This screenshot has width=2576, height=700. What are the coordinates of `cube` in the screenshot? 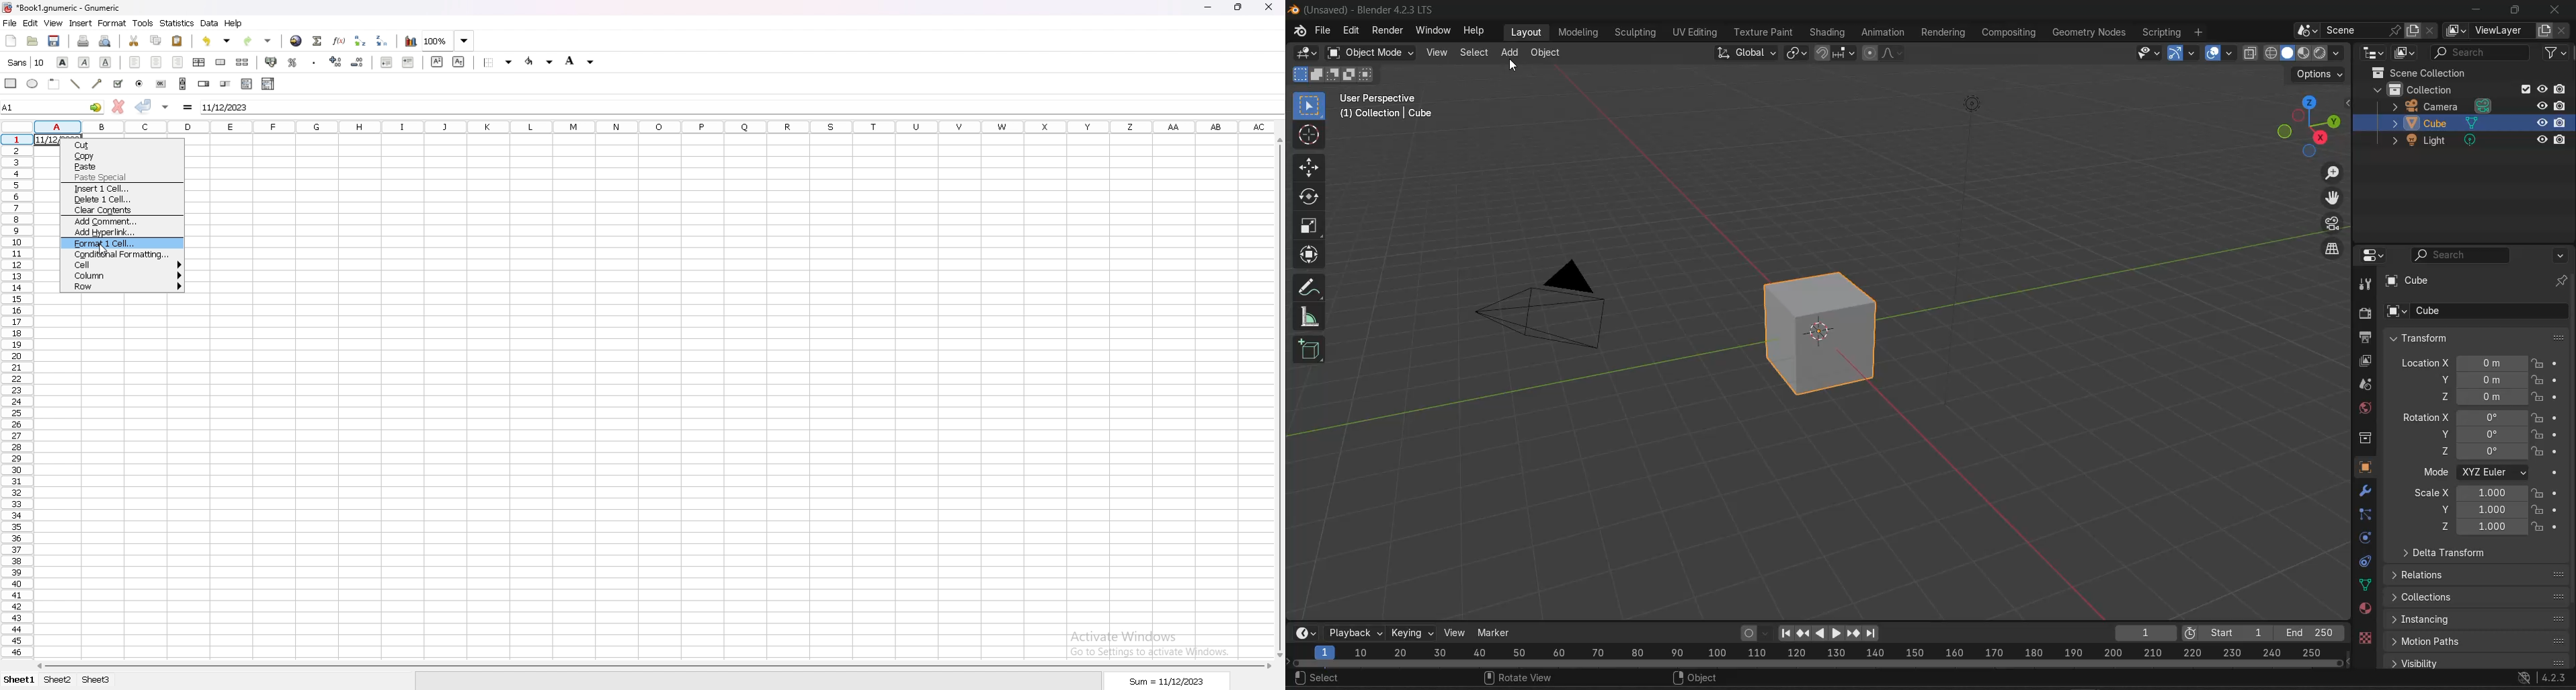 It's located at (1826, 334).